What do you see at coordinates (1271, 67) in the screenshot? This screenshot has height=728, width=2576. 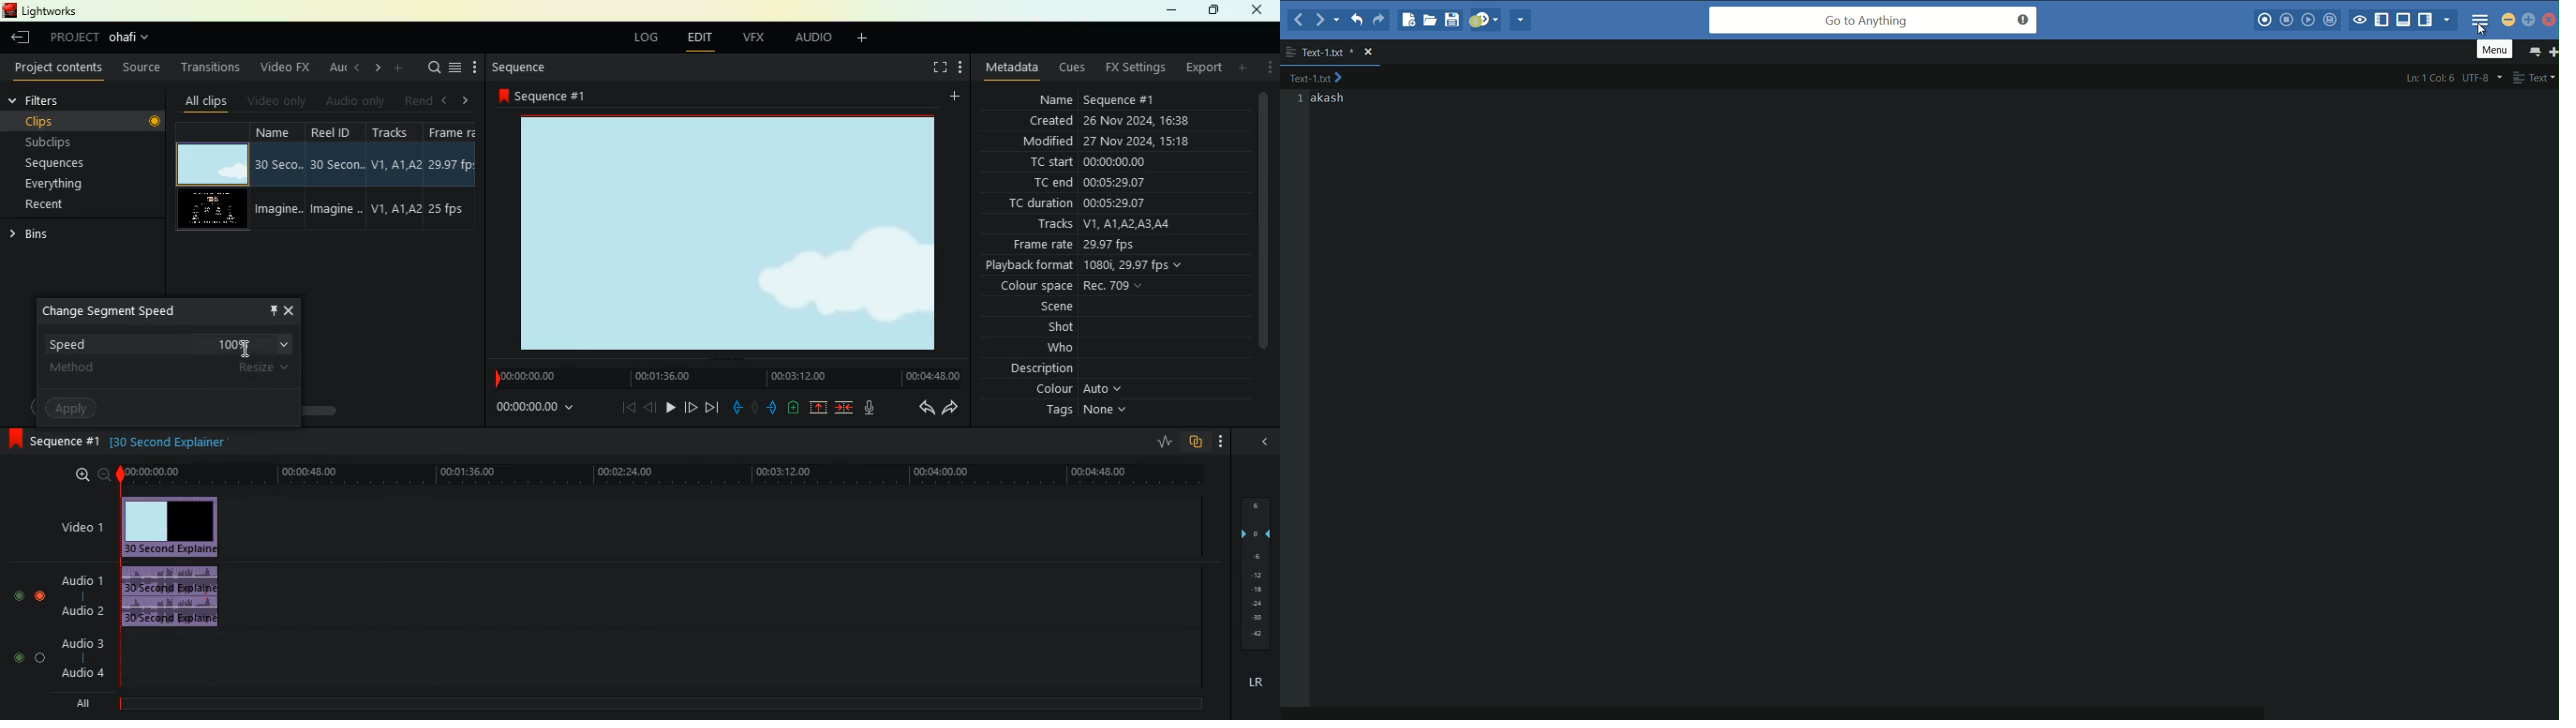 I see `more` at bounding box center [1271, 67].